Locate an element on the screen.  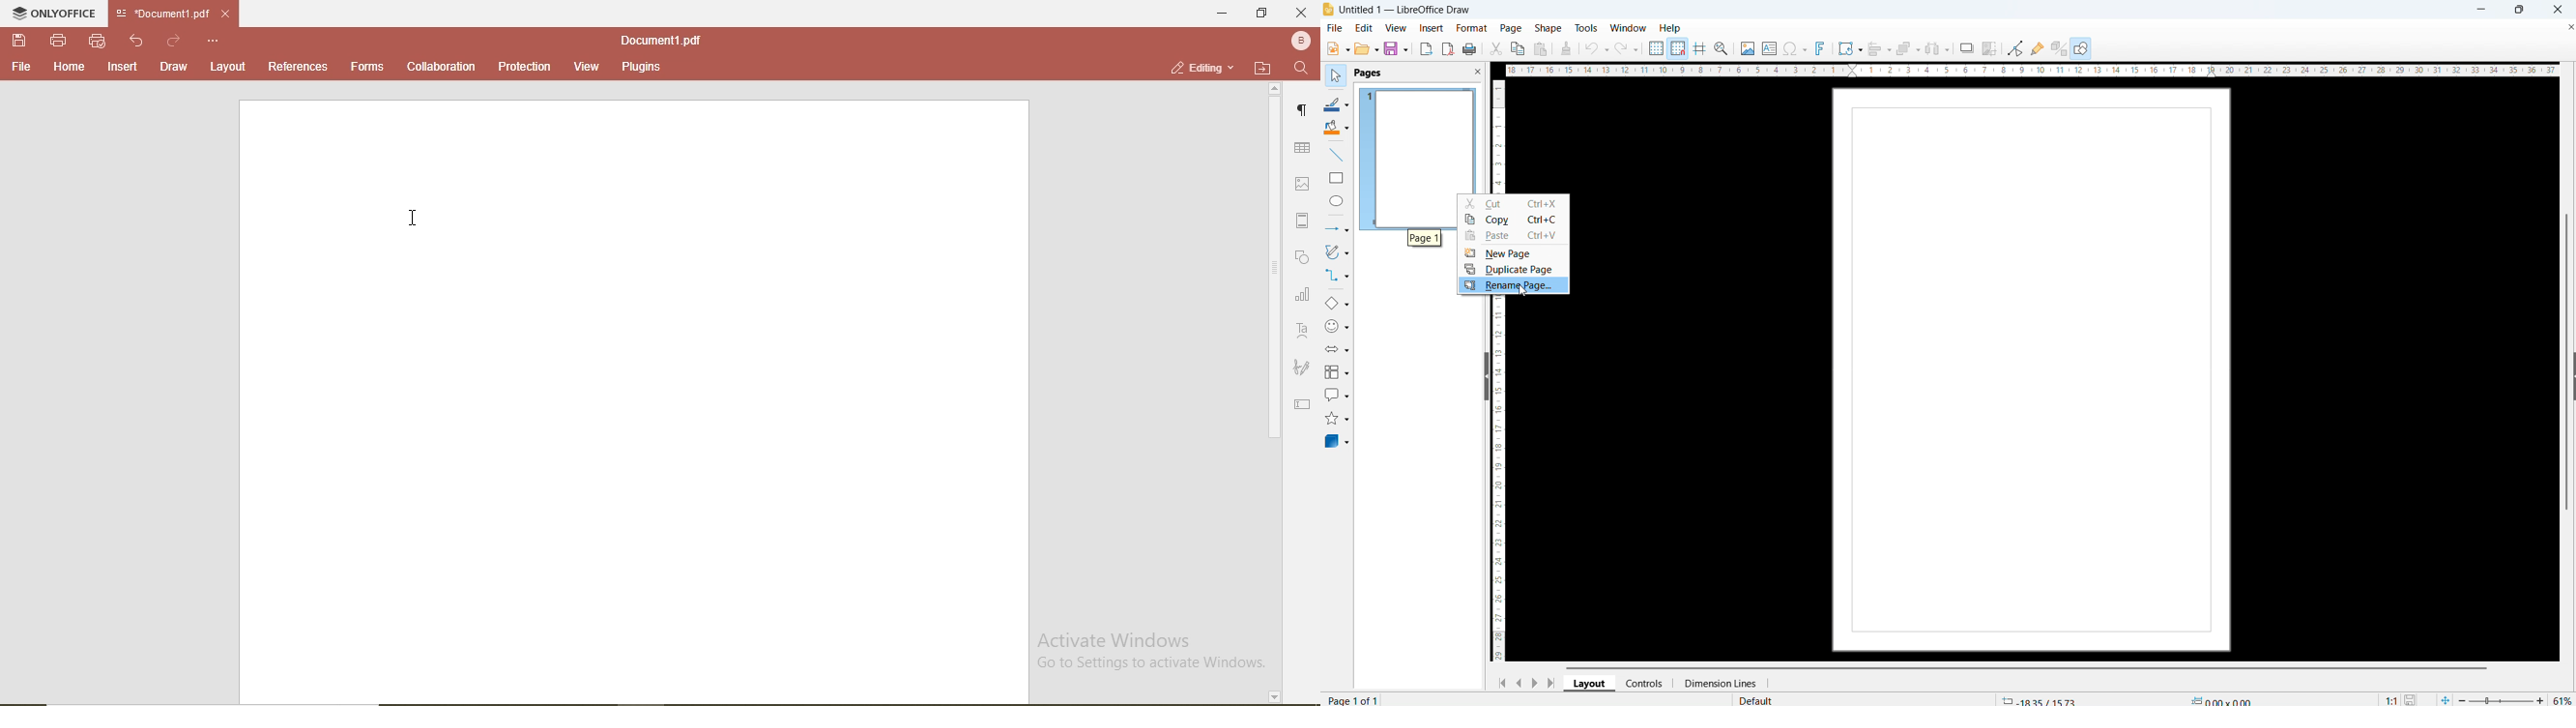
line tool is located at coordinates (1336, 155).